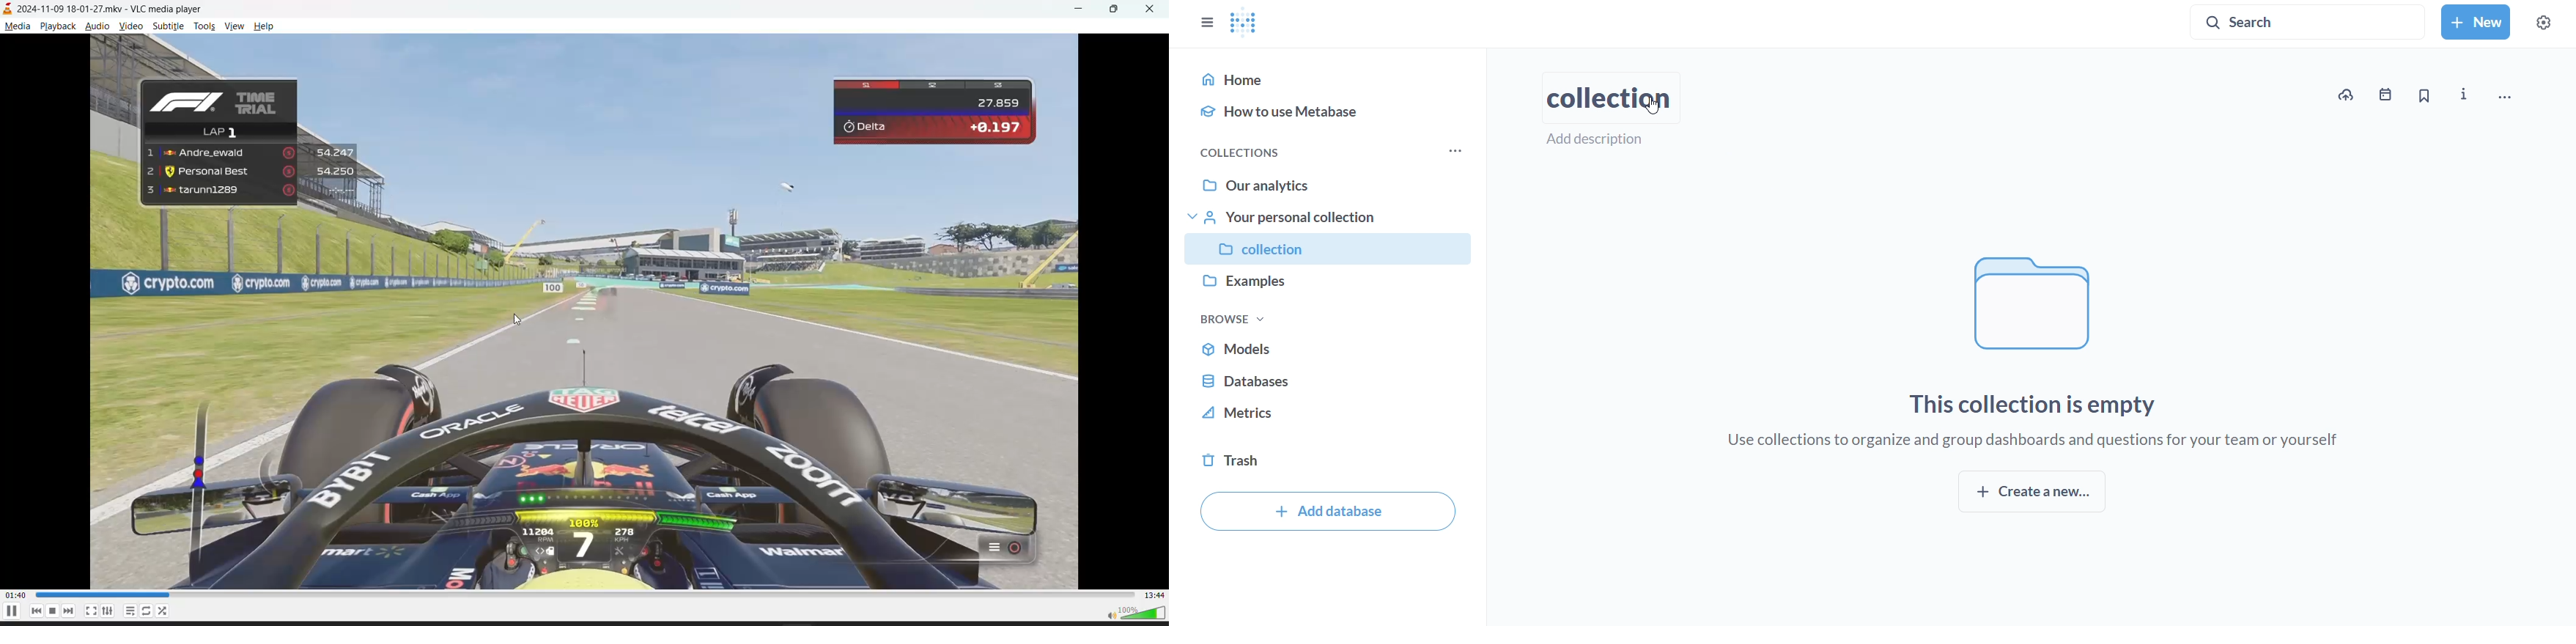  What do you see at coordinates (587, 596) in the screenshot?
I see `track slider` at bounding box center [587, 596].